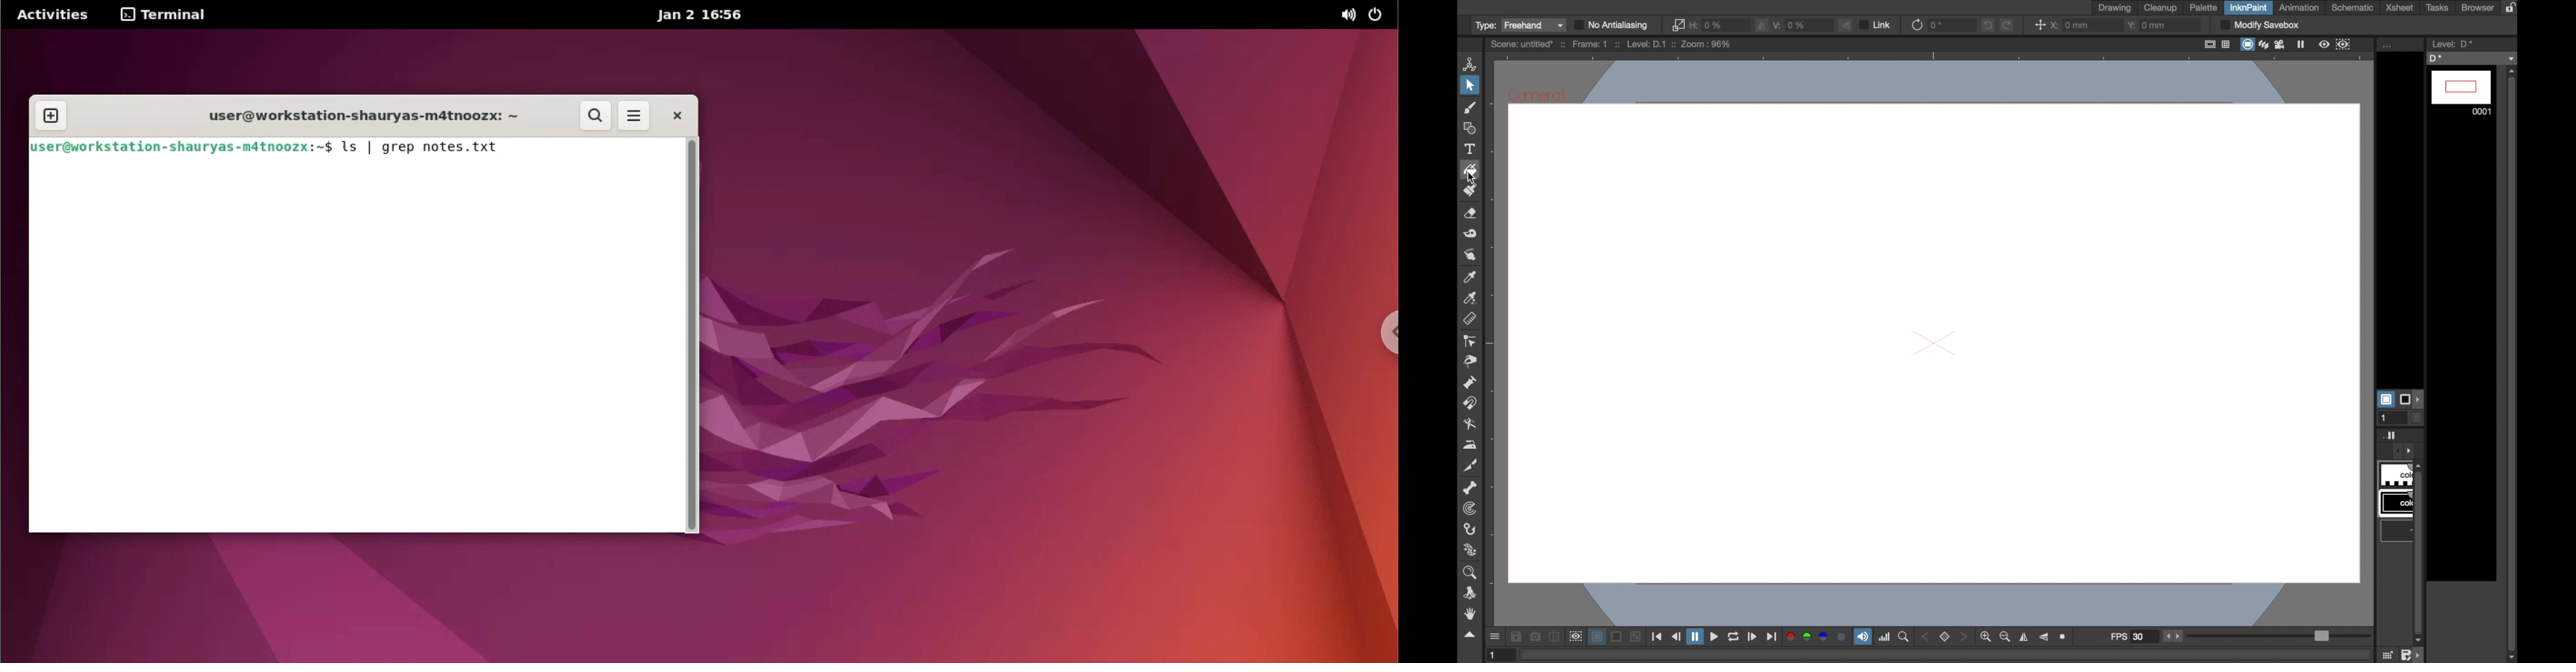 The width and height of the screenshot is (2576, 672). I want to click on back, so click(1924, 638).